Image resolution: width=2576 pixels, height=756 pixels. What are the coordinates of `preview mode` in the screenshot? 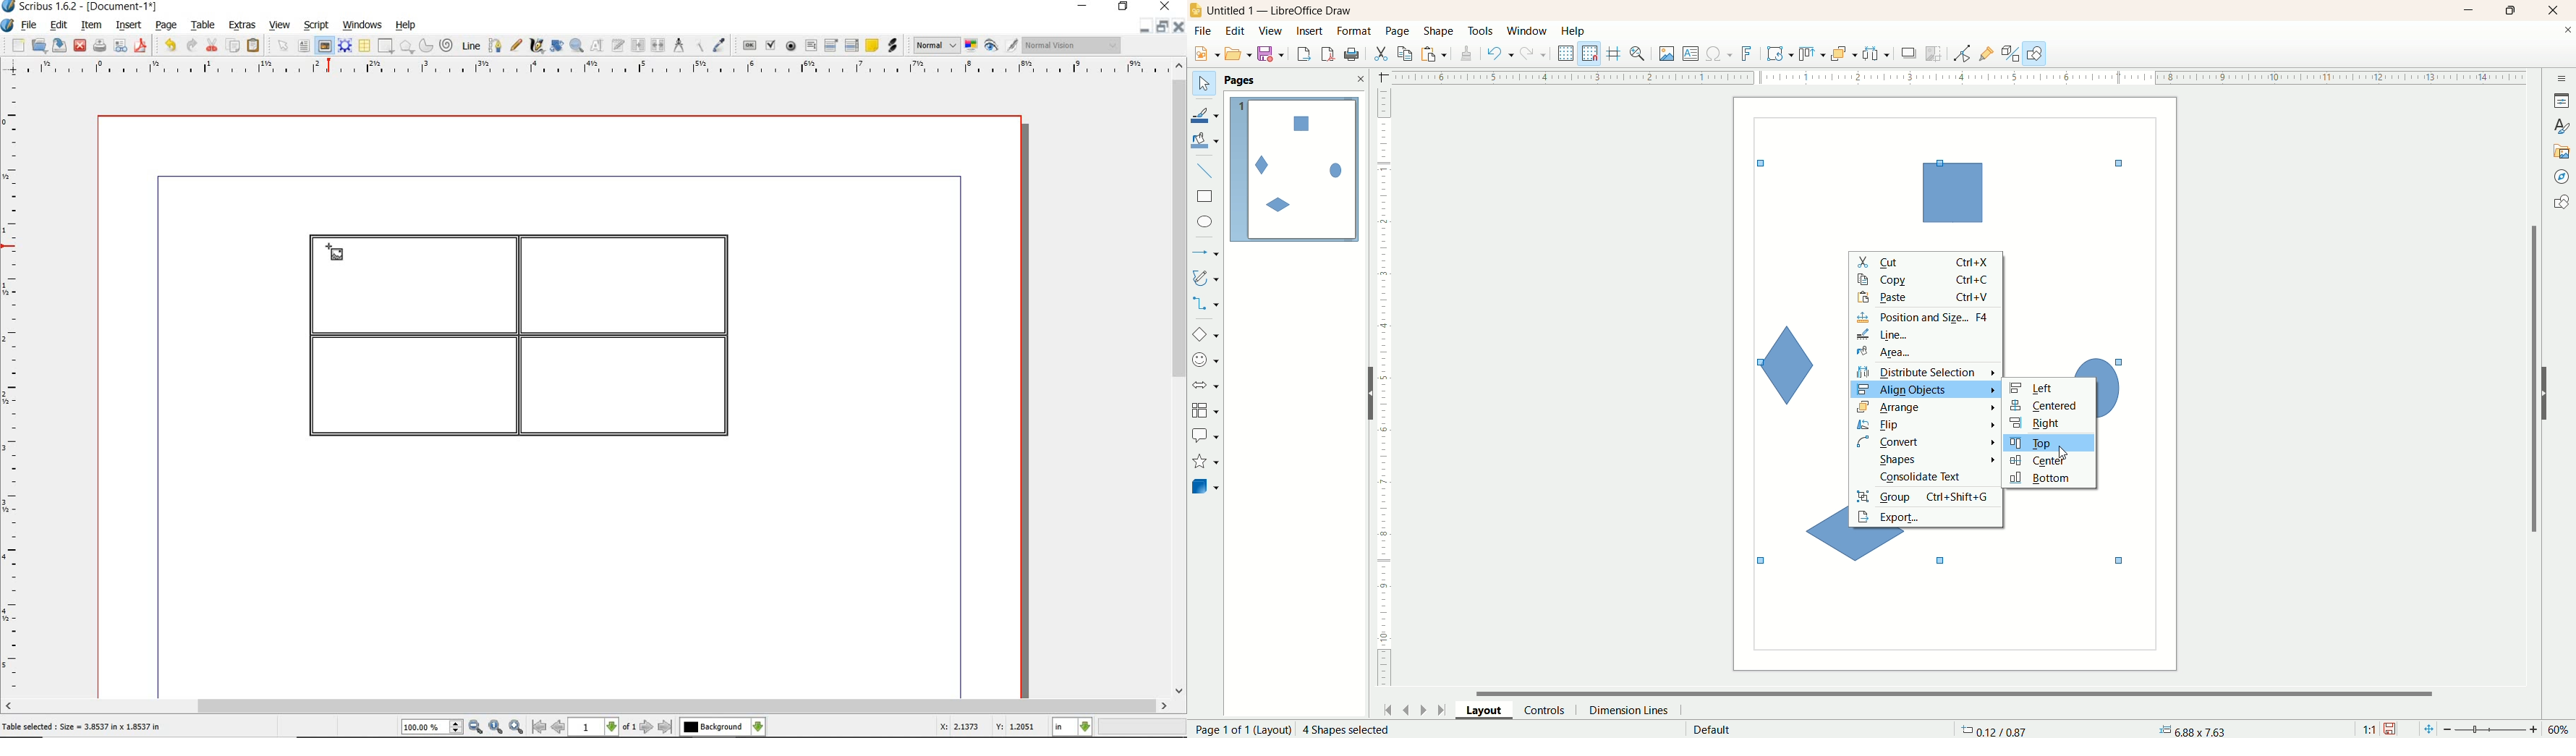 It's located at (992, 47).